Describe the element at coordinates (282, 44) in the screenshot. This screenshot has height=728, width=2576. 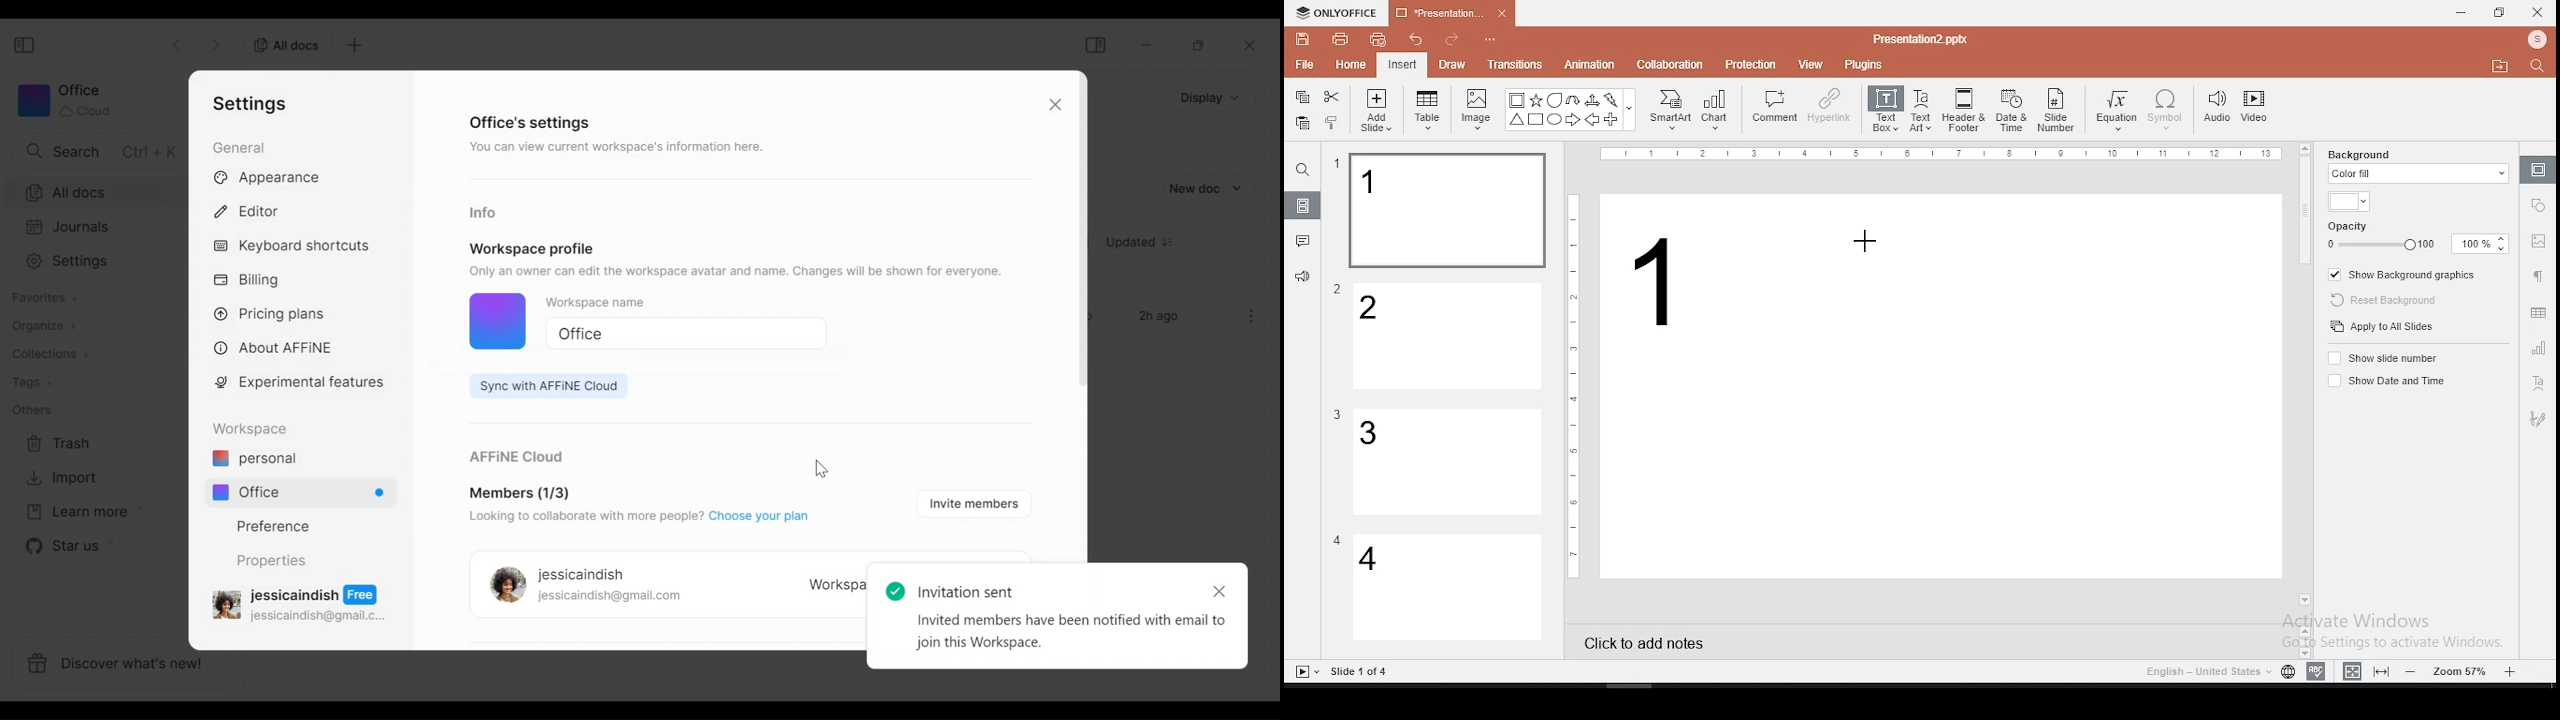
I see `All documents` at that location.